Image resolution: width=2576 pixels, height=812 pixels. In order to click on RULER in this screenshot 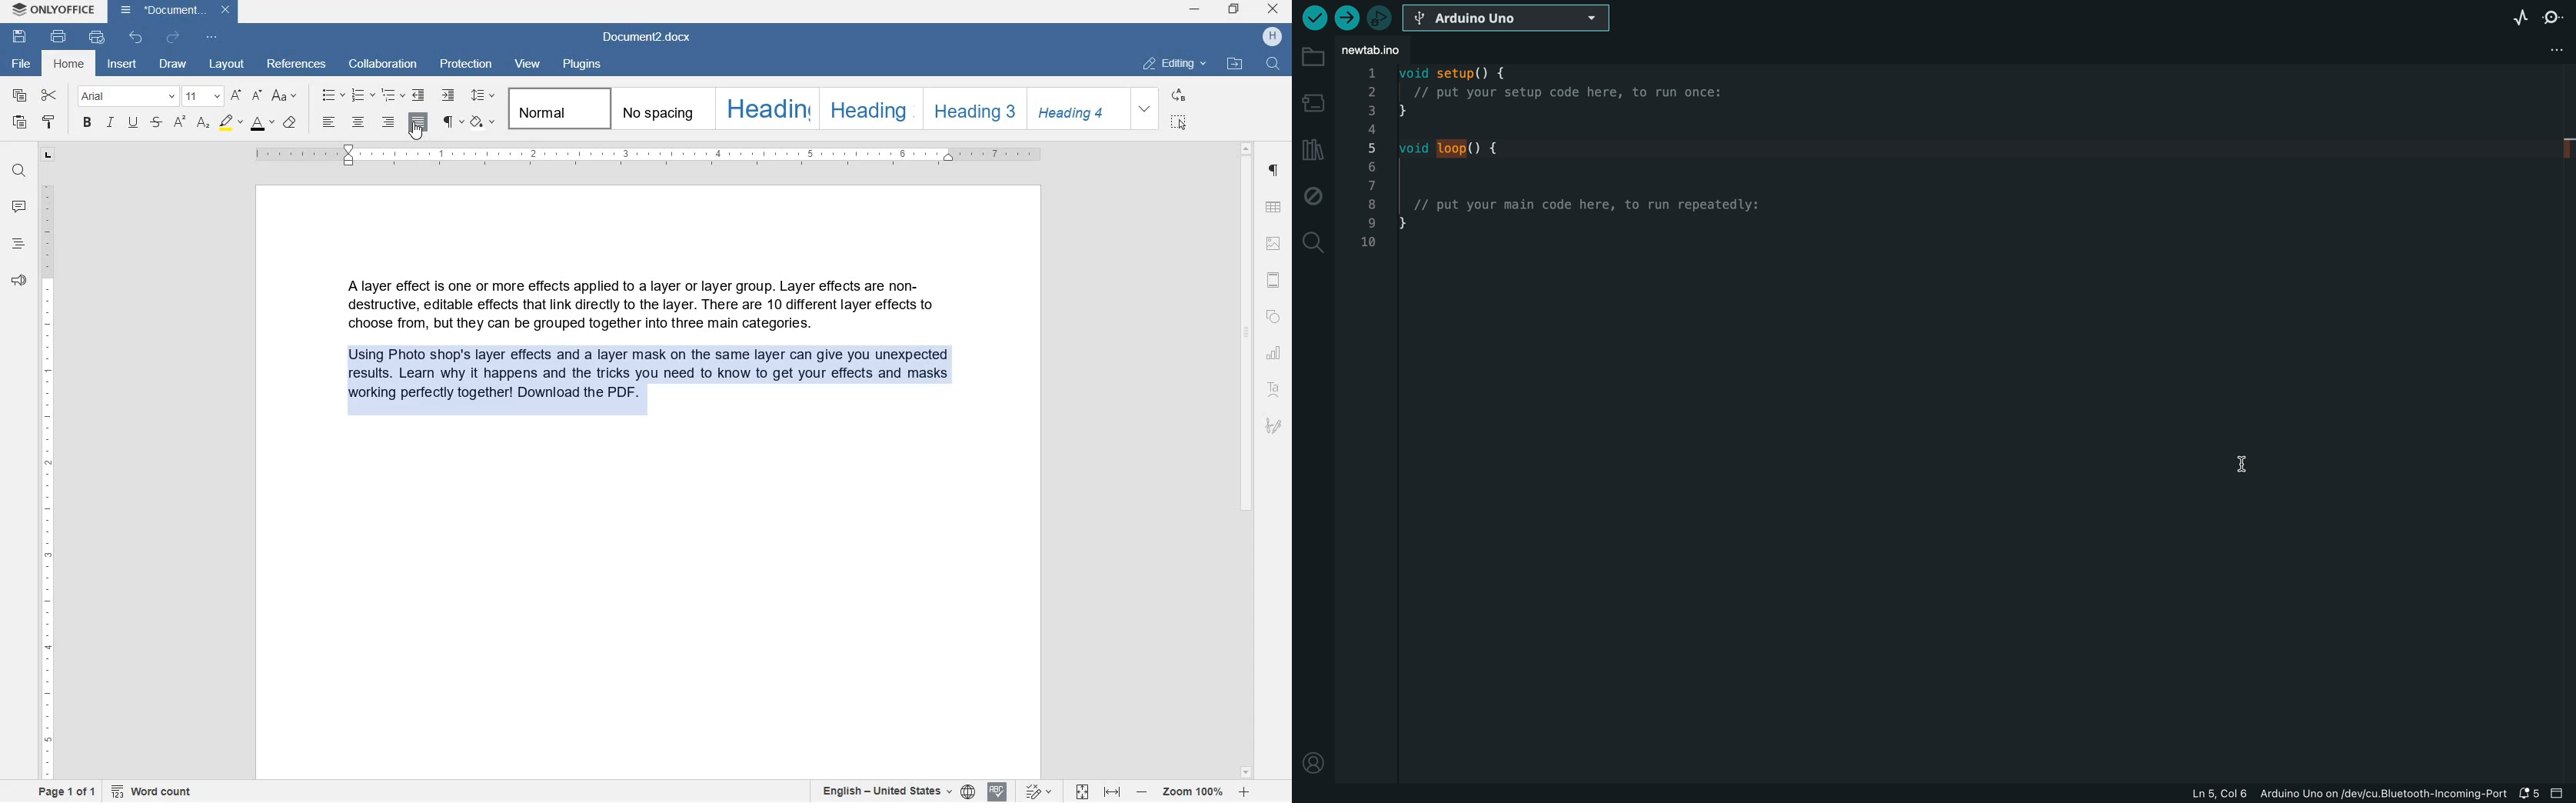, I will do `click(45, 481)`.